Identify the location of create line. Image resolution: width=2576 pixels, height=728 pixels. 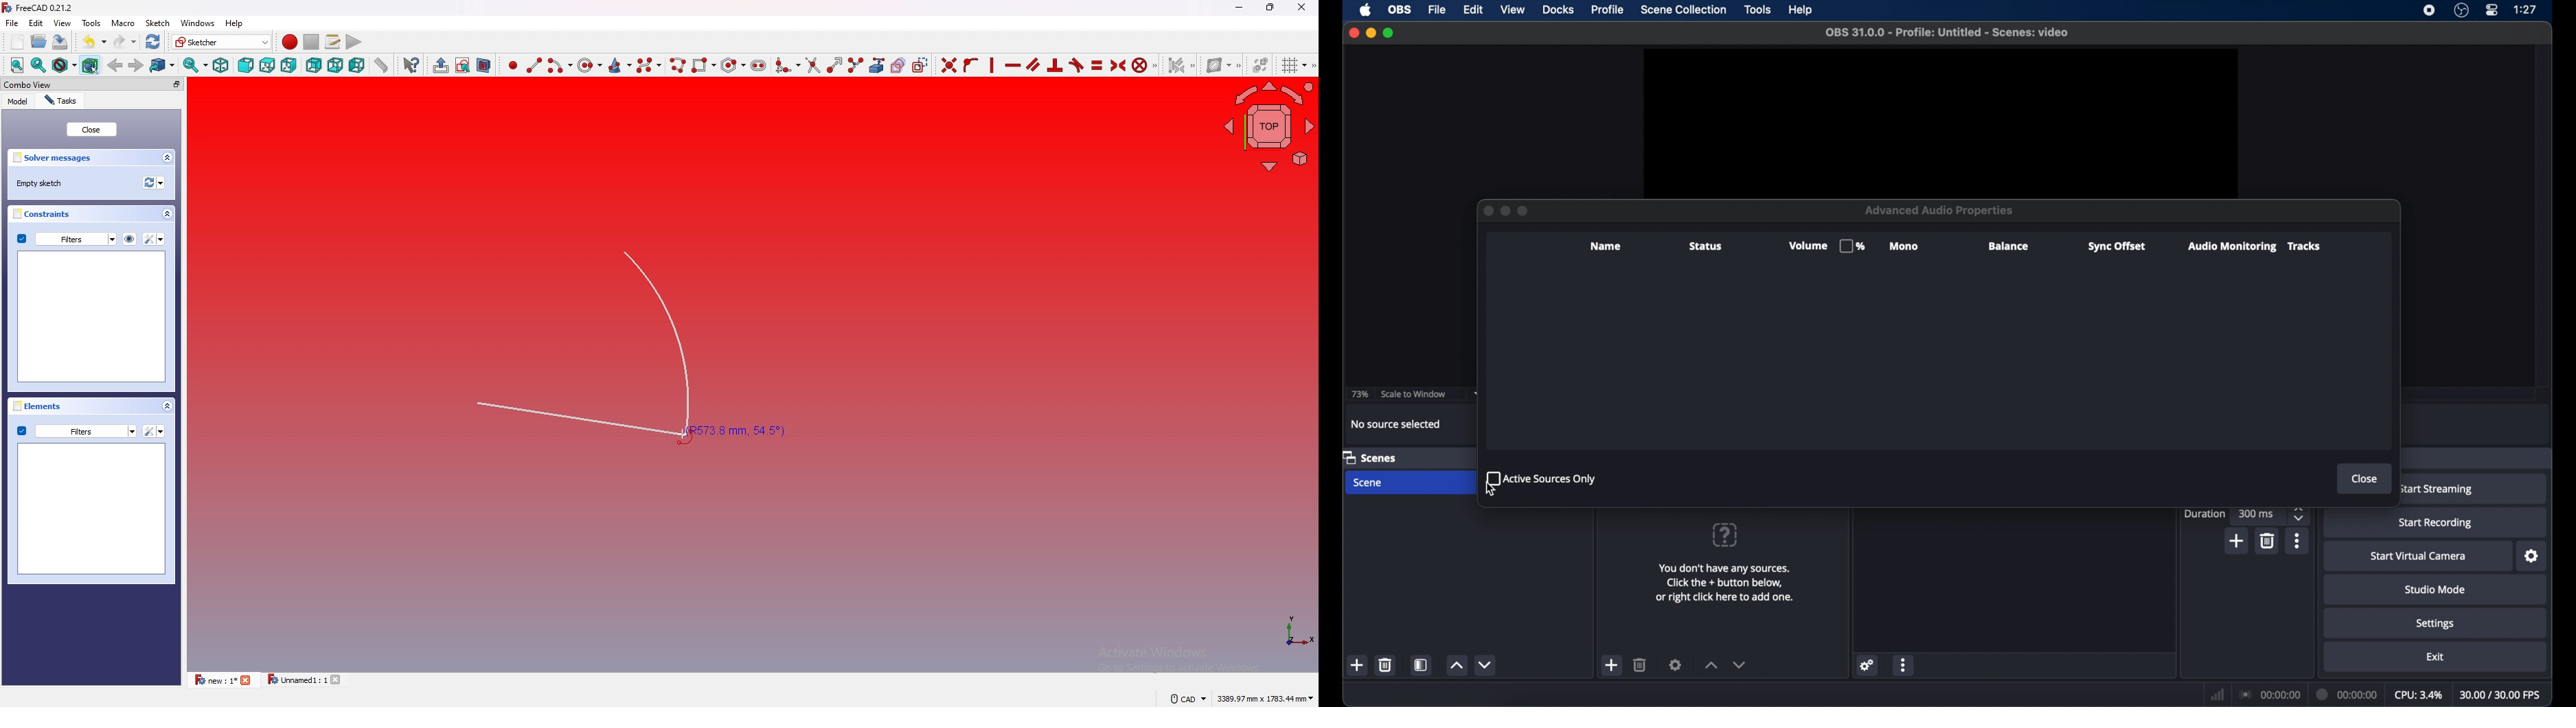
(534, 65).